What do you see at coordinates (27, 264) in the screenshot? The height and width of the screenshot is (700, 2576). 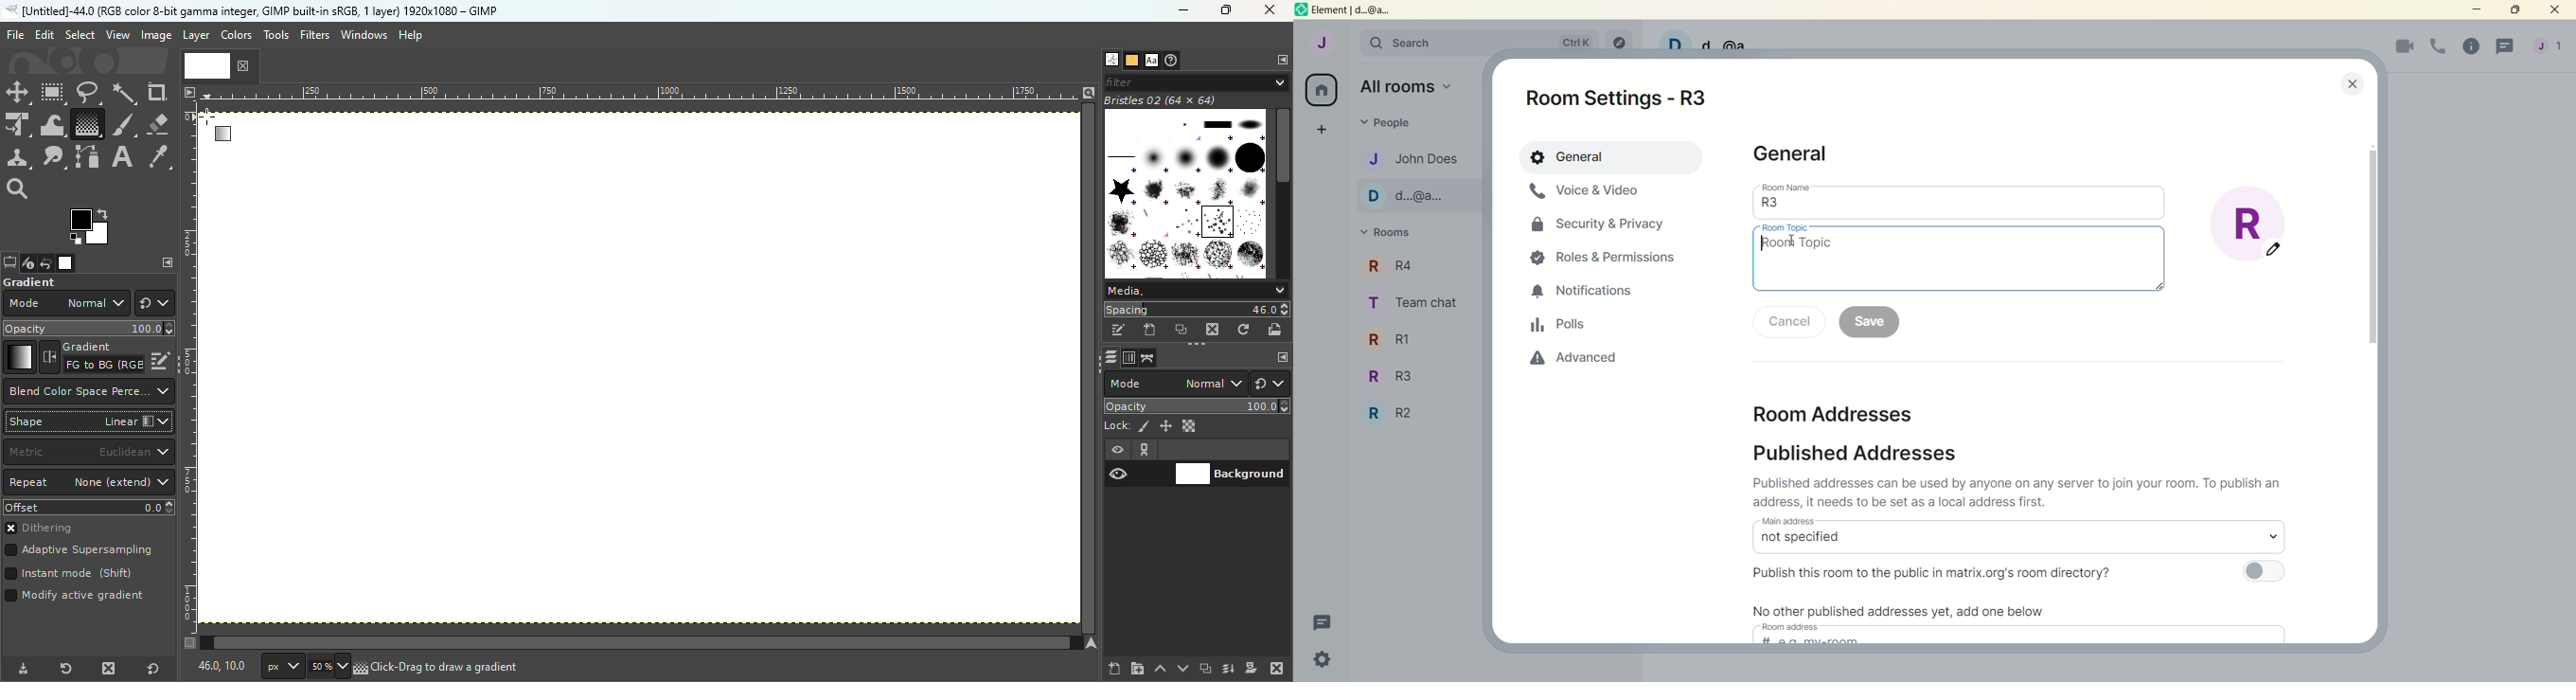 I see `Open the device status dialog` at bounding box center [27, 264].